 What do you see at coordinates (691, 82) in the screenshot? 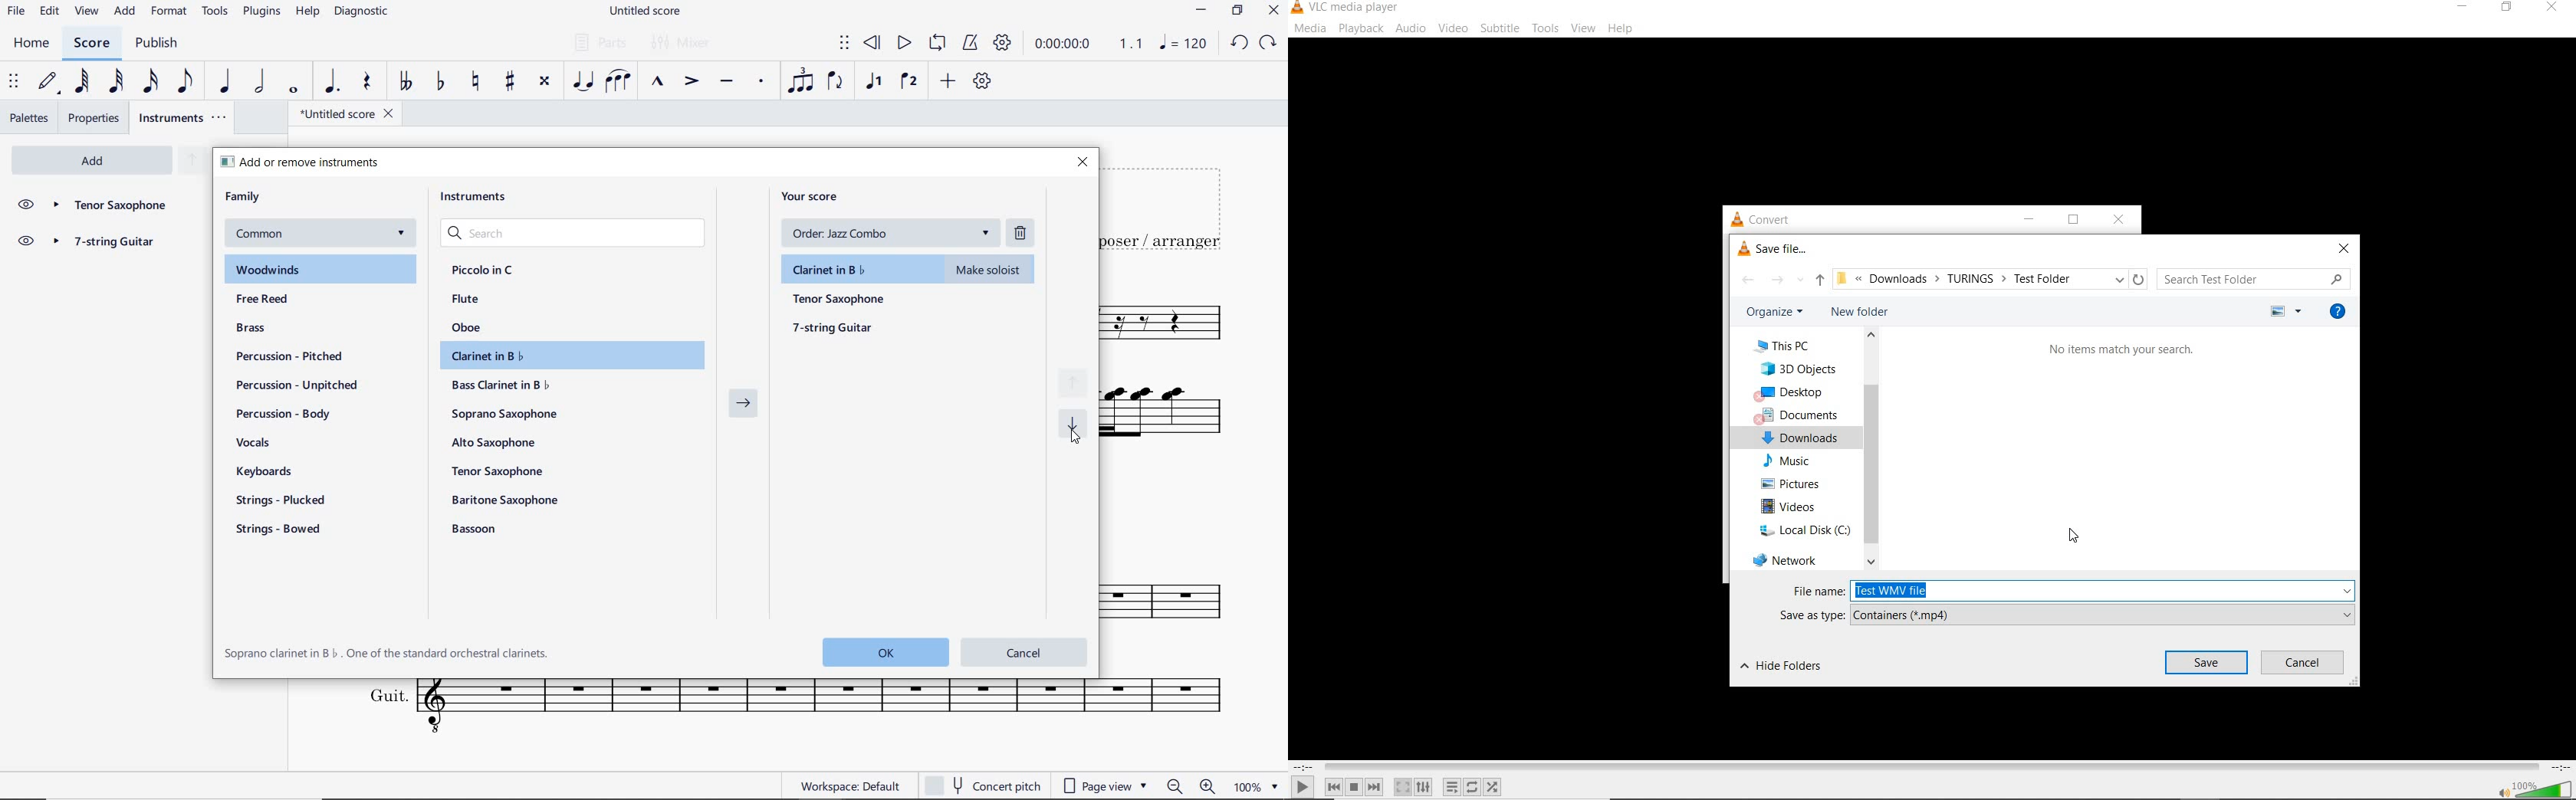
I see `ACCENT` at bounding box center [691, 82].